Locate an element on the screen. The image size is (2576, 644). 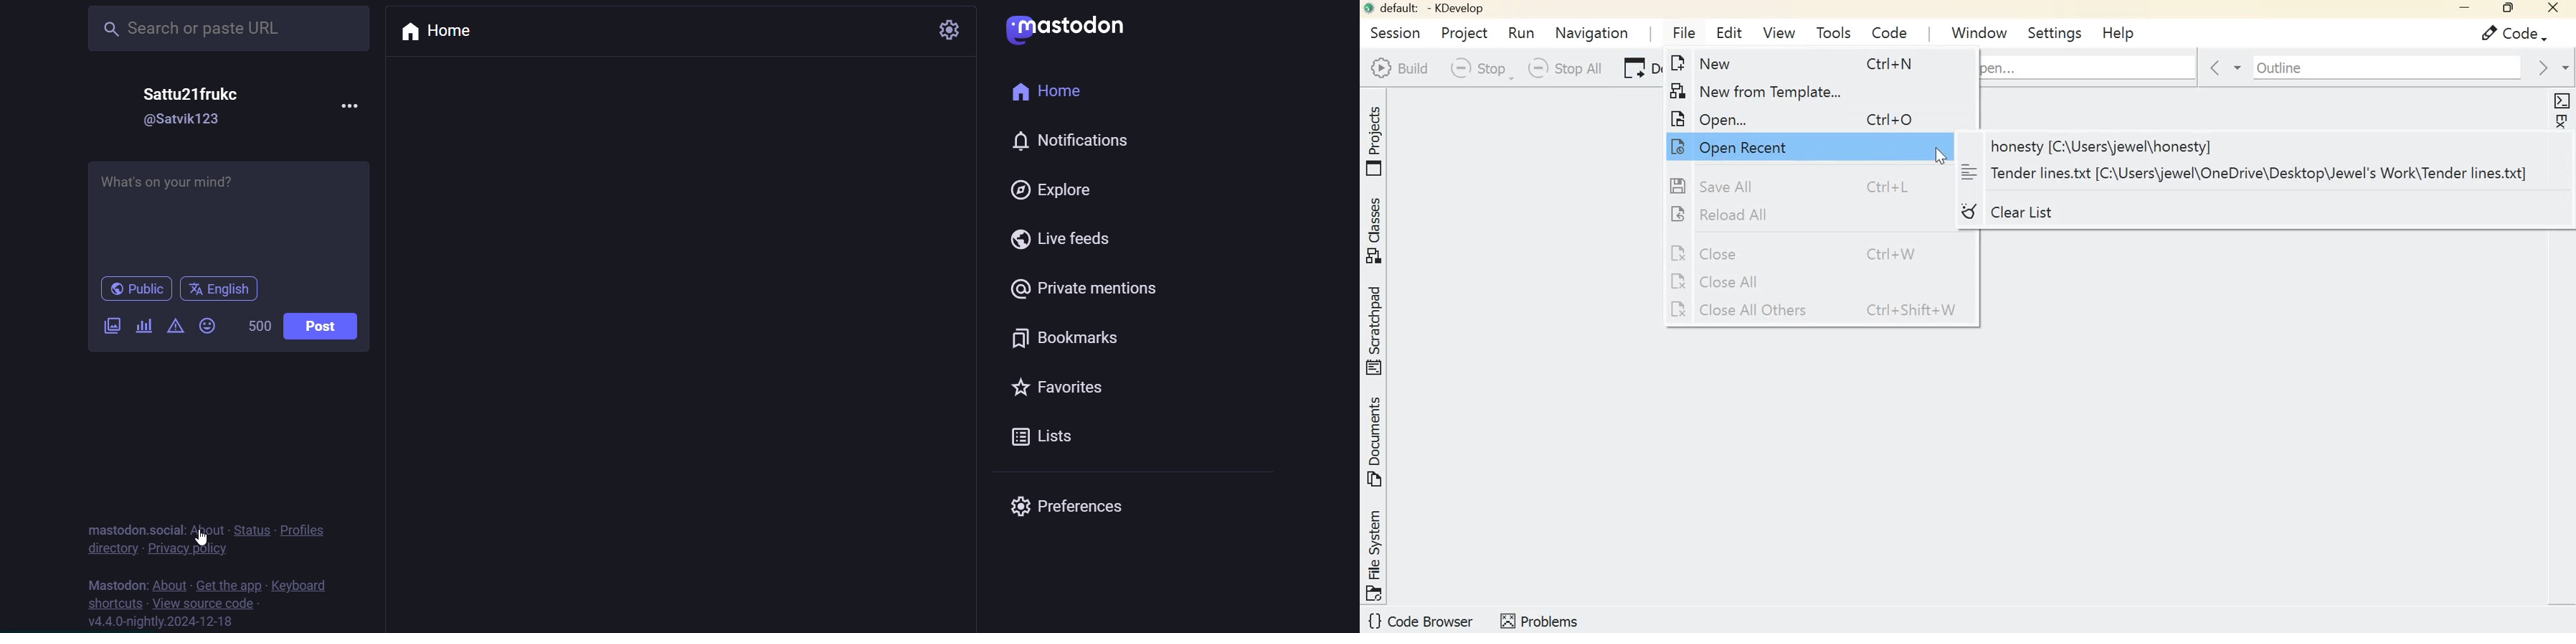
about is located at coordinates (206, 530).